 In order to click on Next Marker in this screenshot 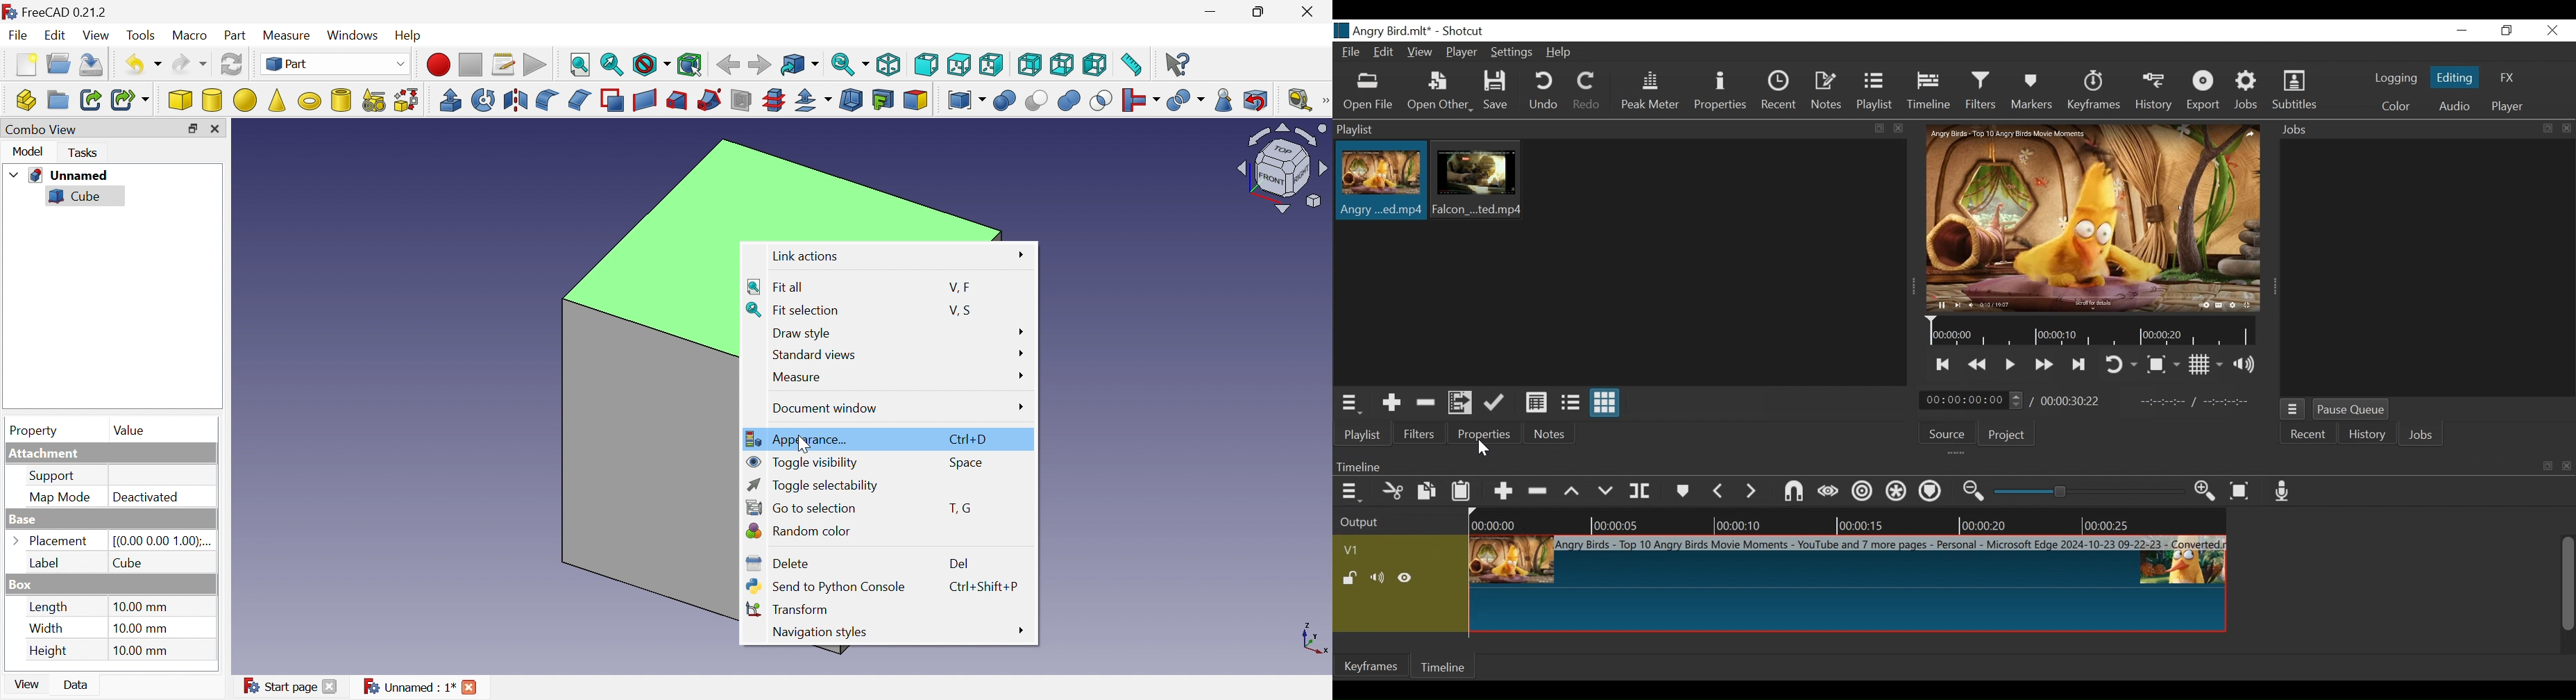, I will do `click(1751, 491)`.